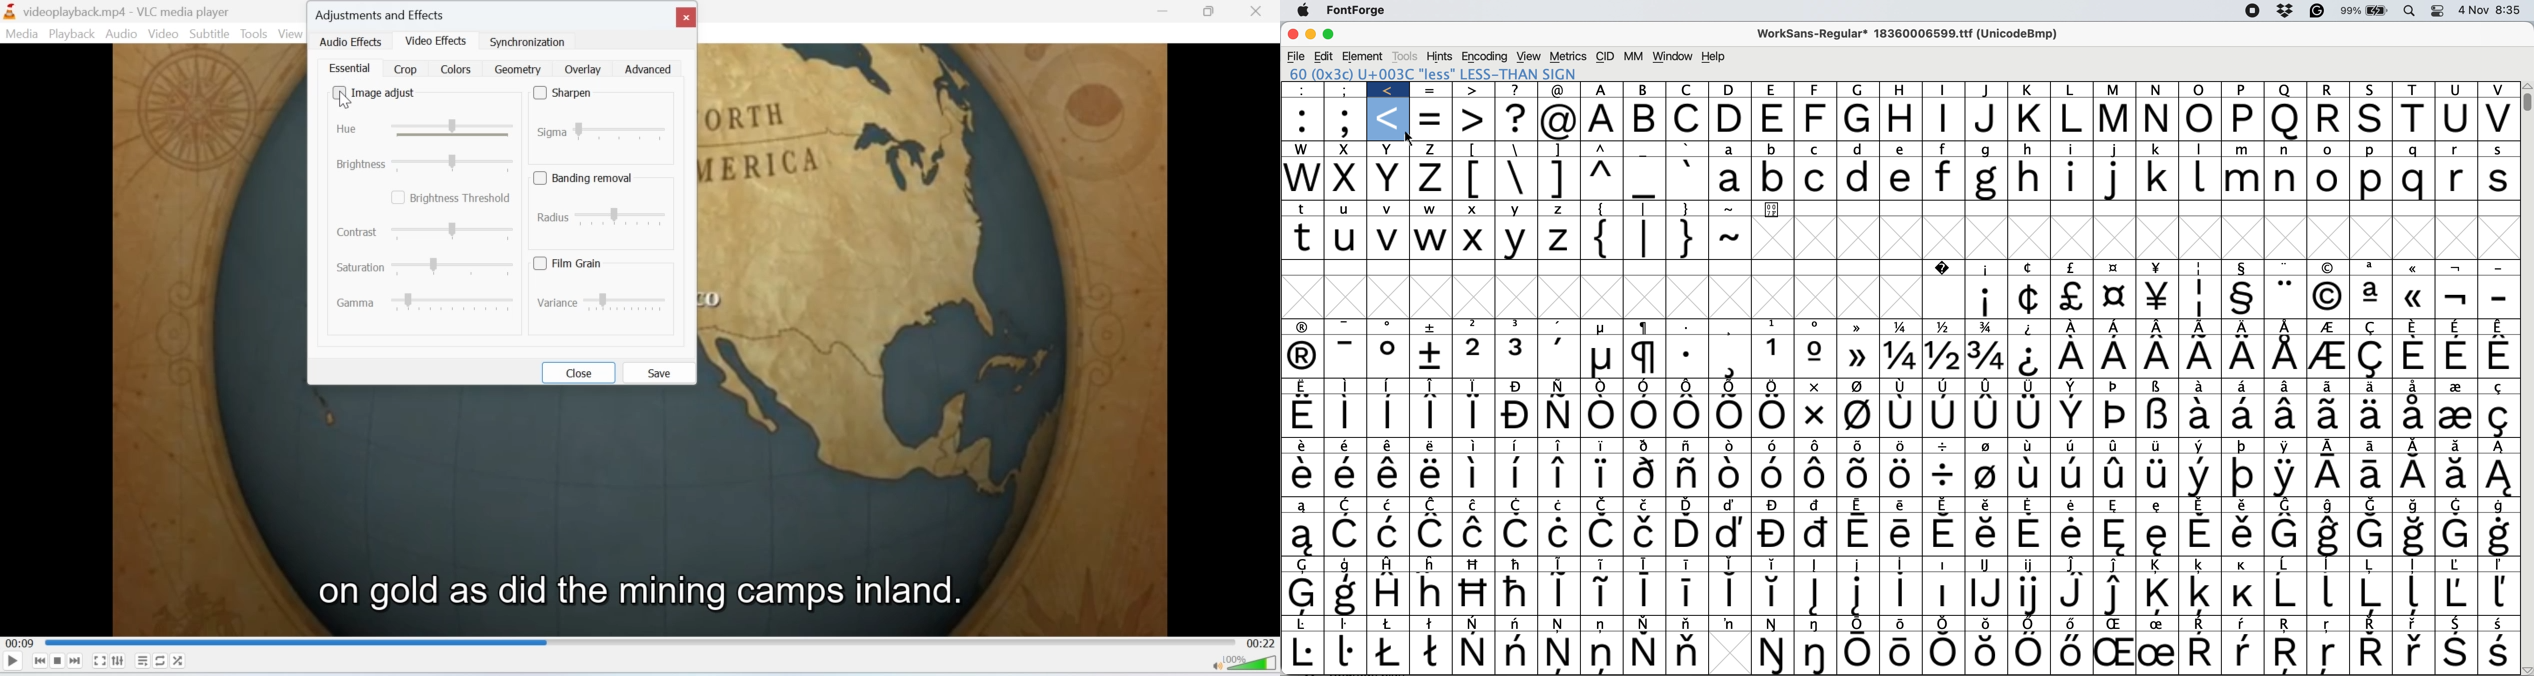  What do you see at coordinates (1261, 642) in the screenshot?
I see `00:22` at bounding box center [1261, 642].